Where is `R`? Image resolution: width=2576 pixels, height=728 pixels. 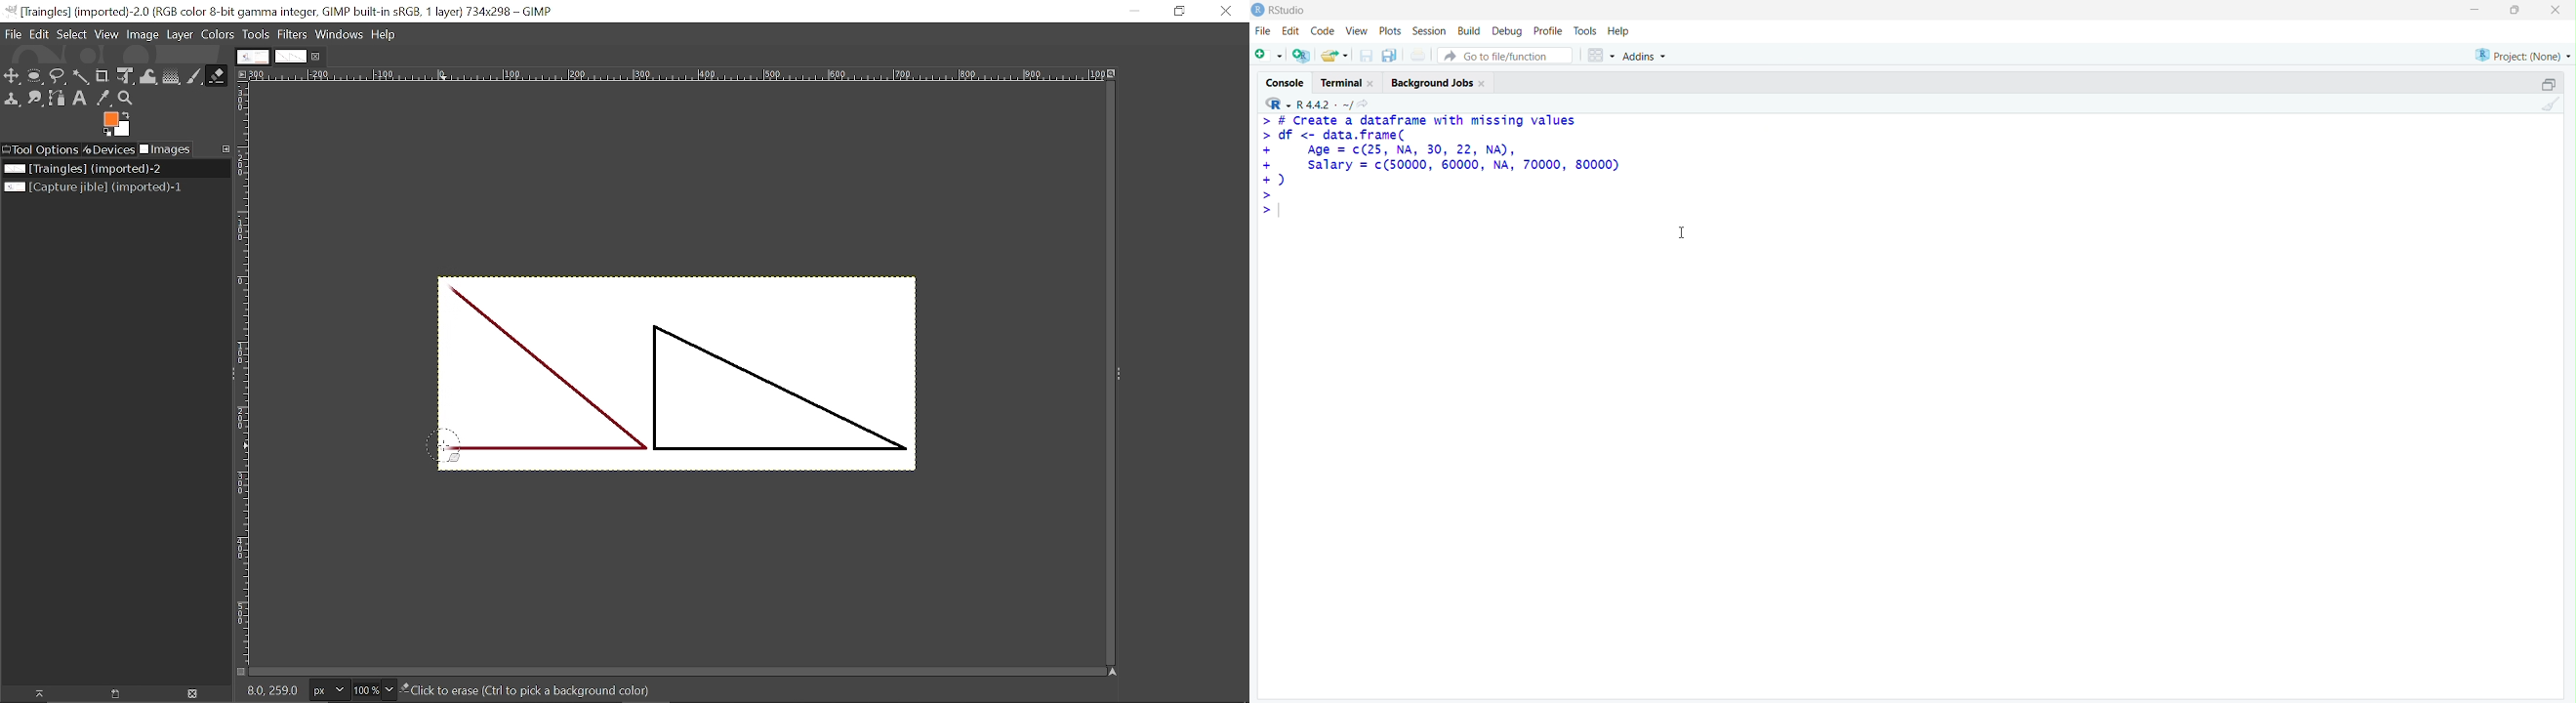 R is located at coordinates (1276, 103).